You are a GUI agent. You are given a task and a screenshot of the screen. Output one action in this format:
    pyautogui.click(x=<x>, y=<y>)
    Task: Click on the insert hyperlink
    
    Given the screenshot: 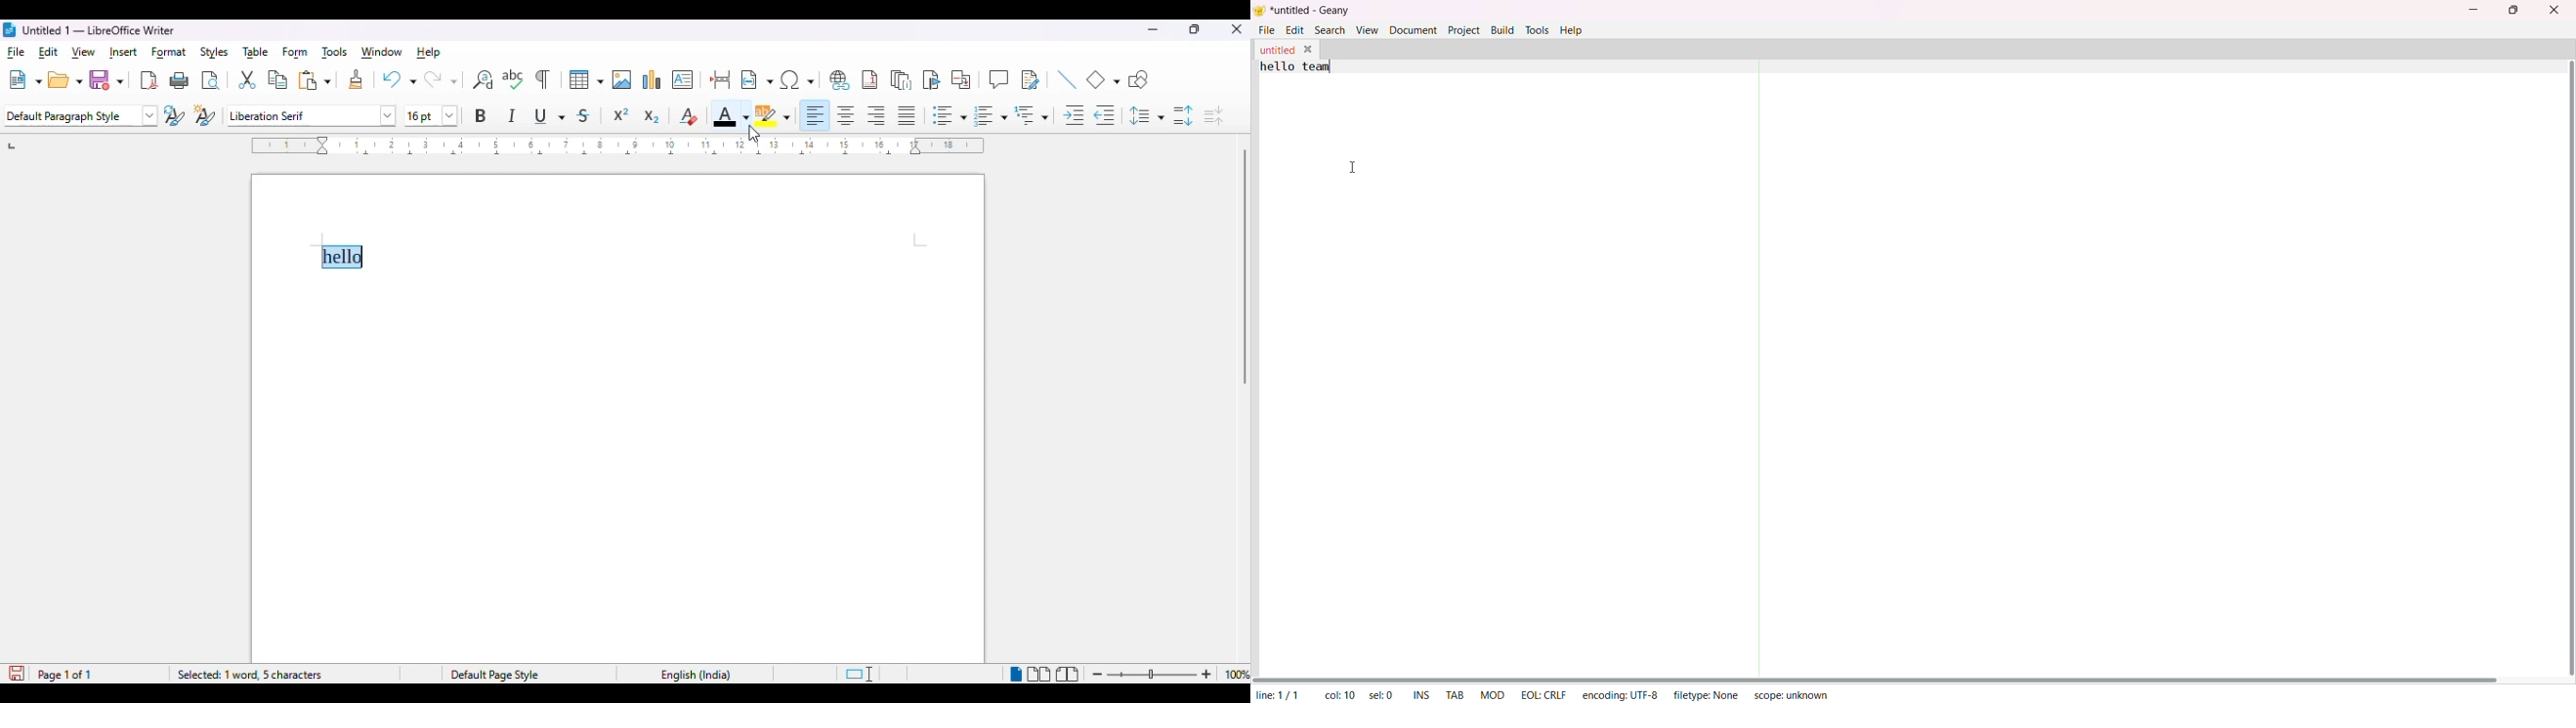 What is the action you would take?
    pyautogui.click(x=838, y=80)
    